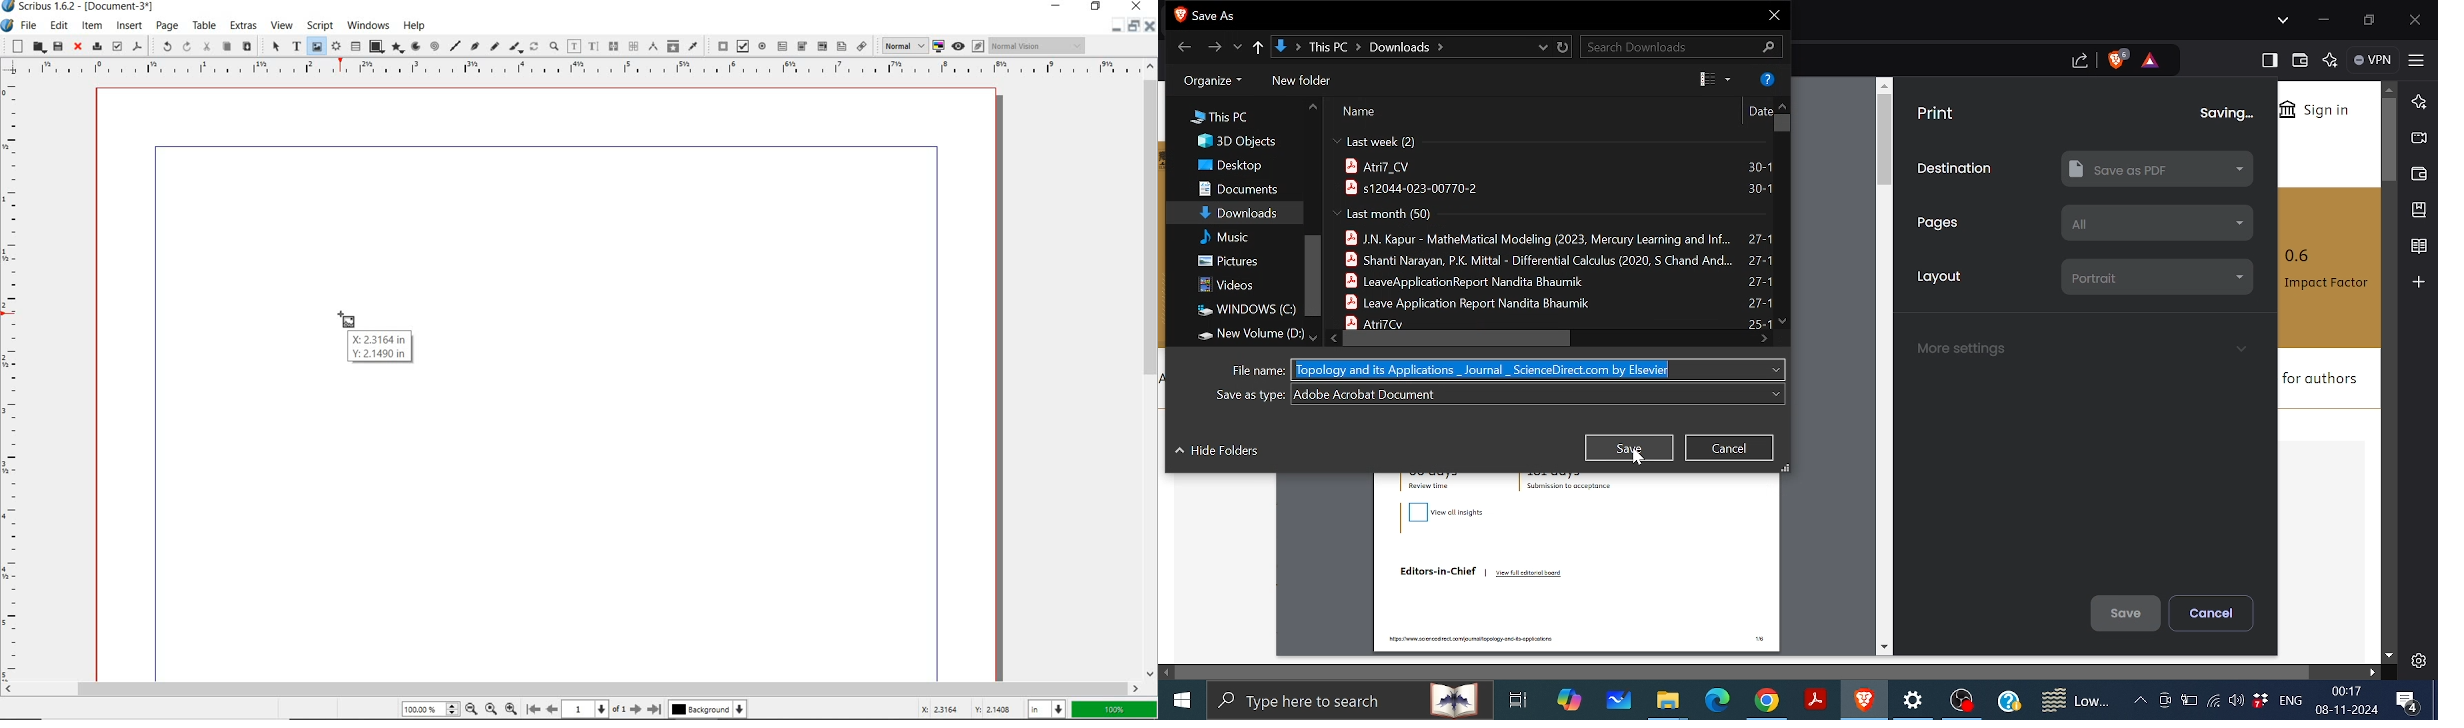 This screenshot has width=2464, height=728. What do you see at coordinates (434, 710) in the screenshot?
I see `zoom level` at bounding box center [434, 710].